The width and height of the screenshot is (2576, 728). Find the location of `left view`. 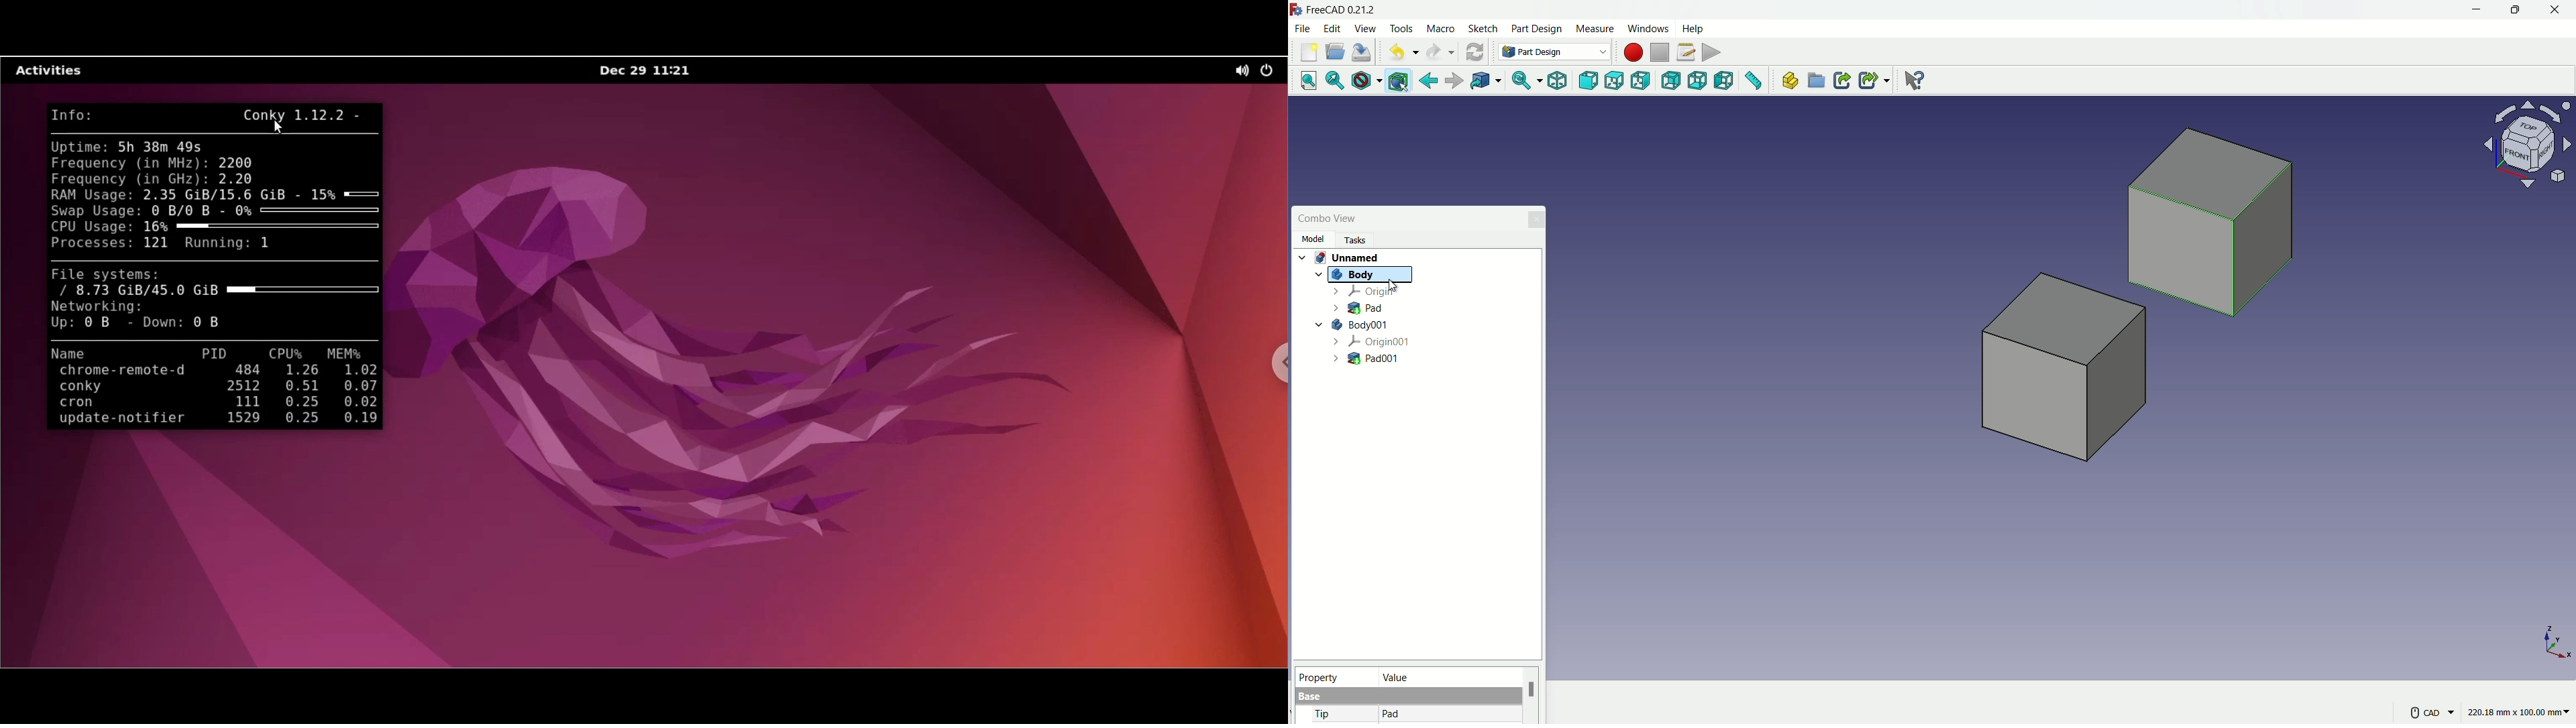

left view is located at coordinates (1725, 82).